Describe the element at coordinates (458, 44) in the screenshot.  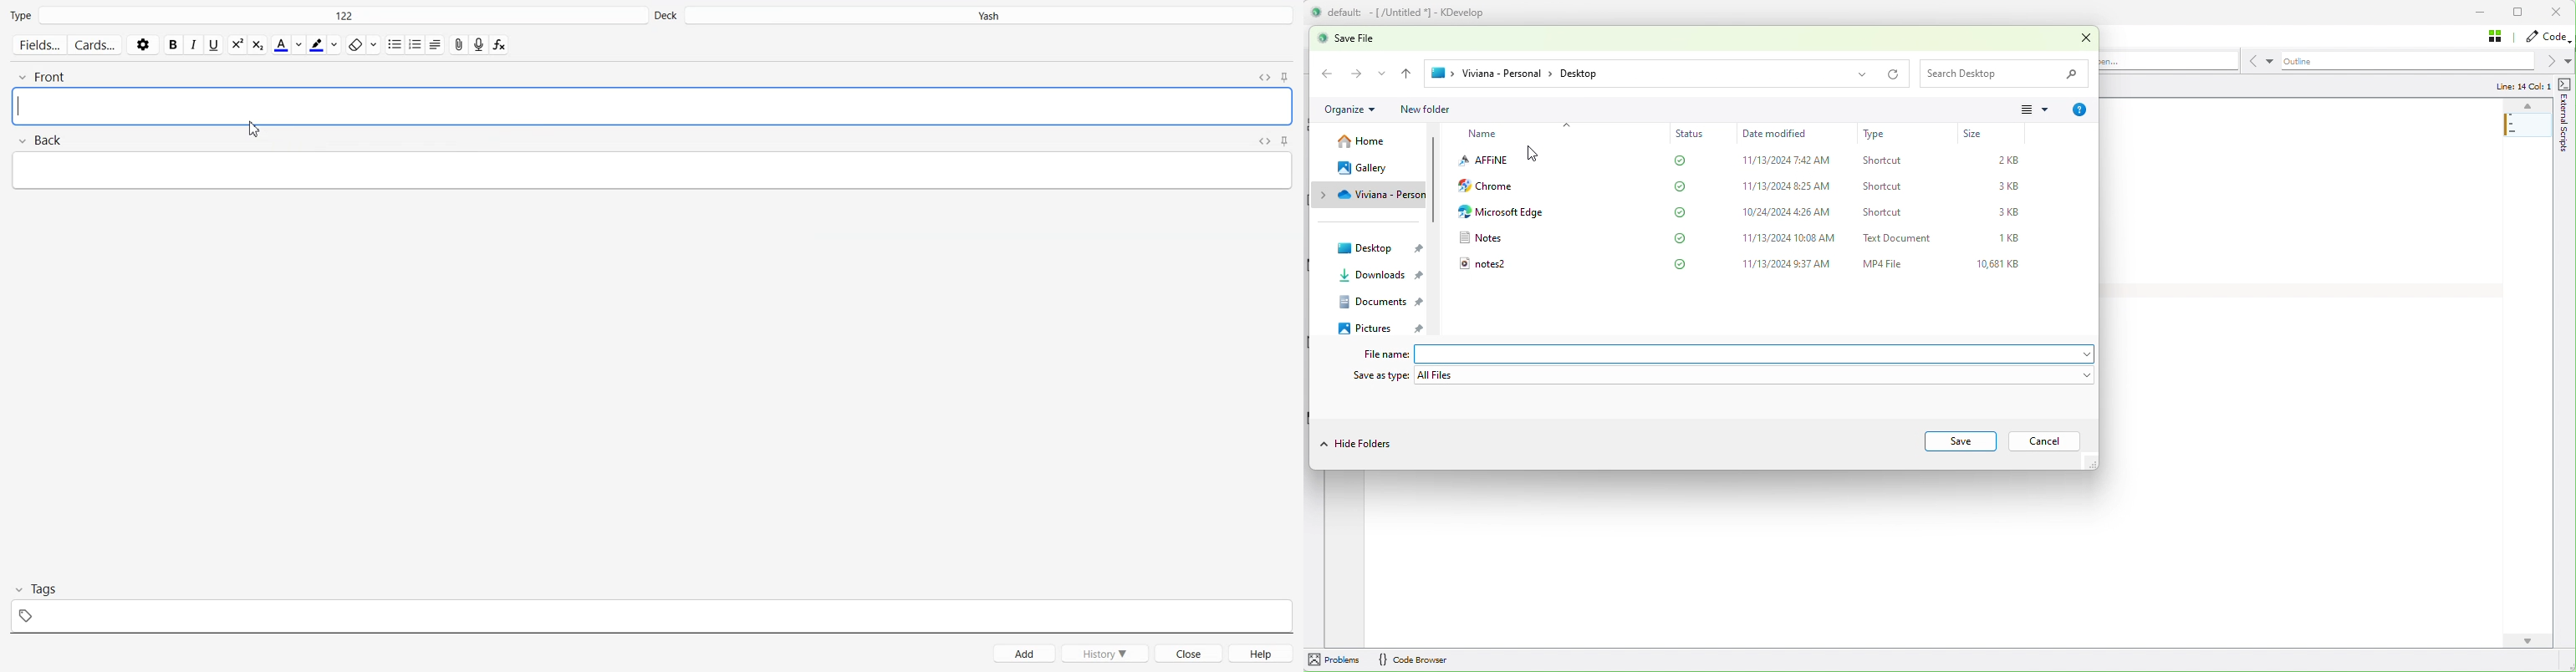
I see `Attach File` at that location.